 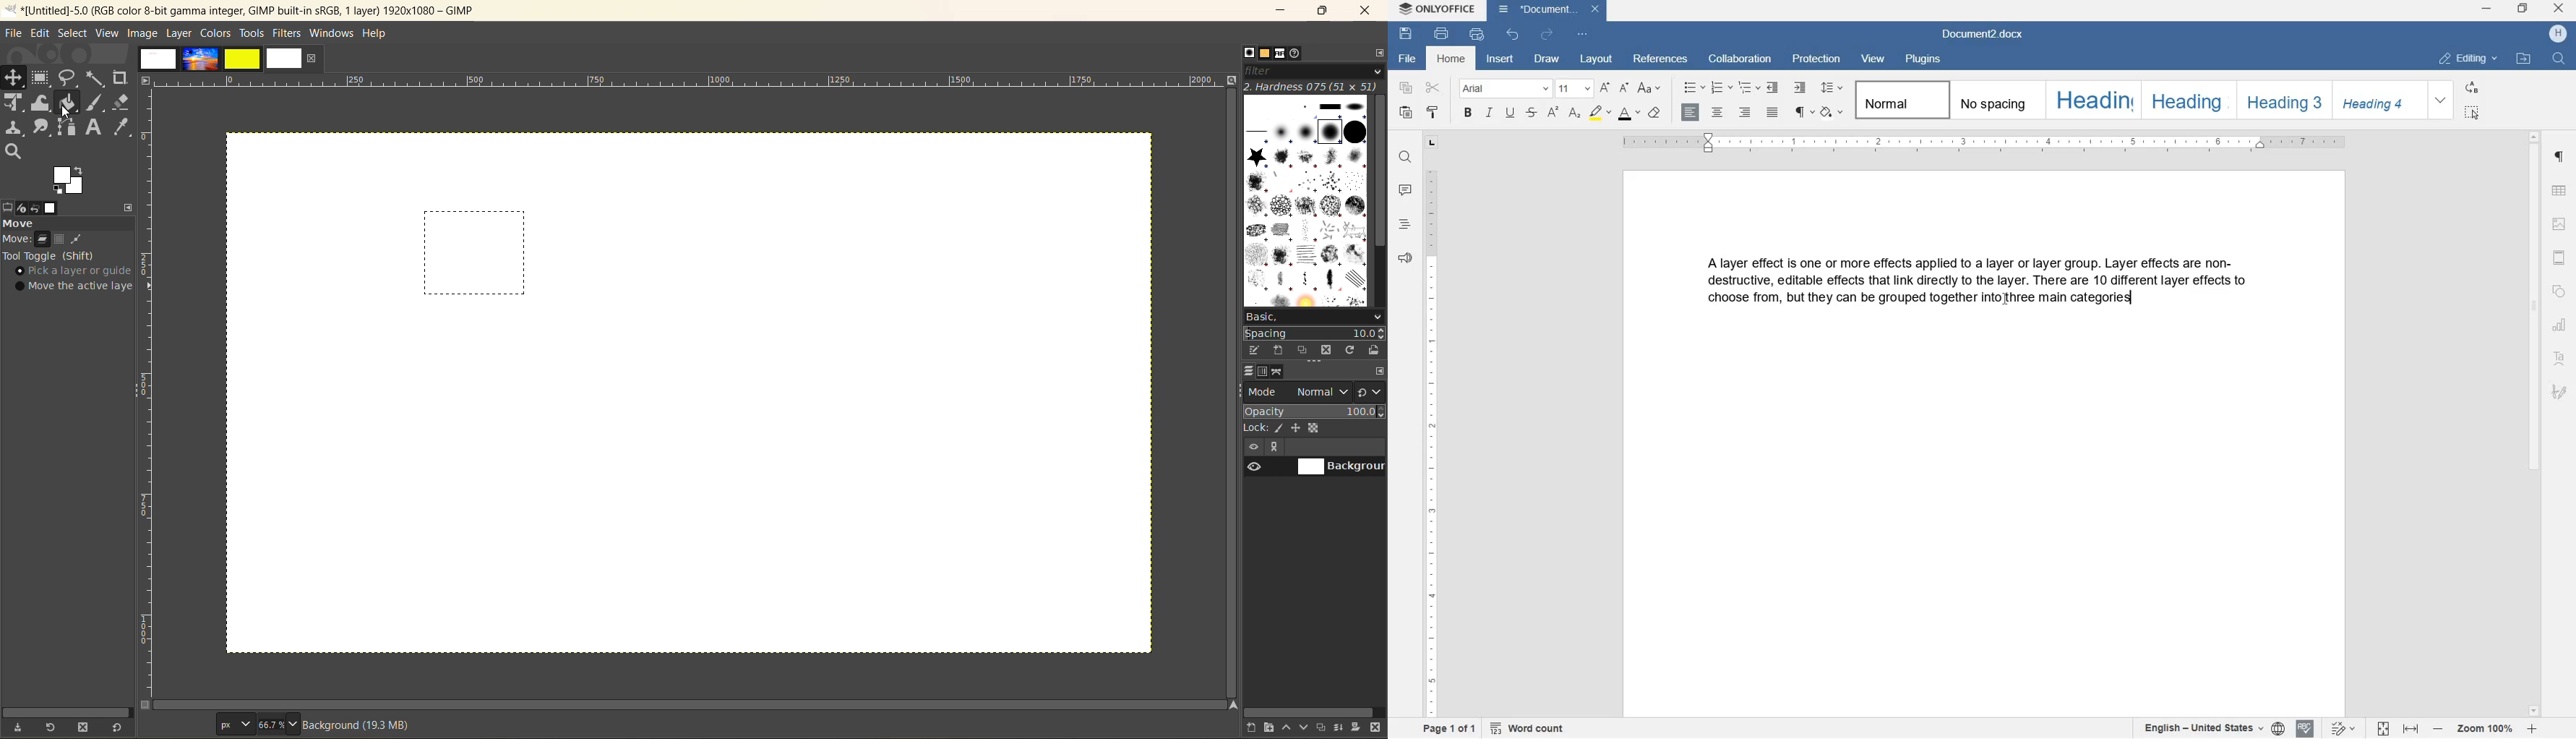 I want to click on heading 1, so click(x=2091, y=101).